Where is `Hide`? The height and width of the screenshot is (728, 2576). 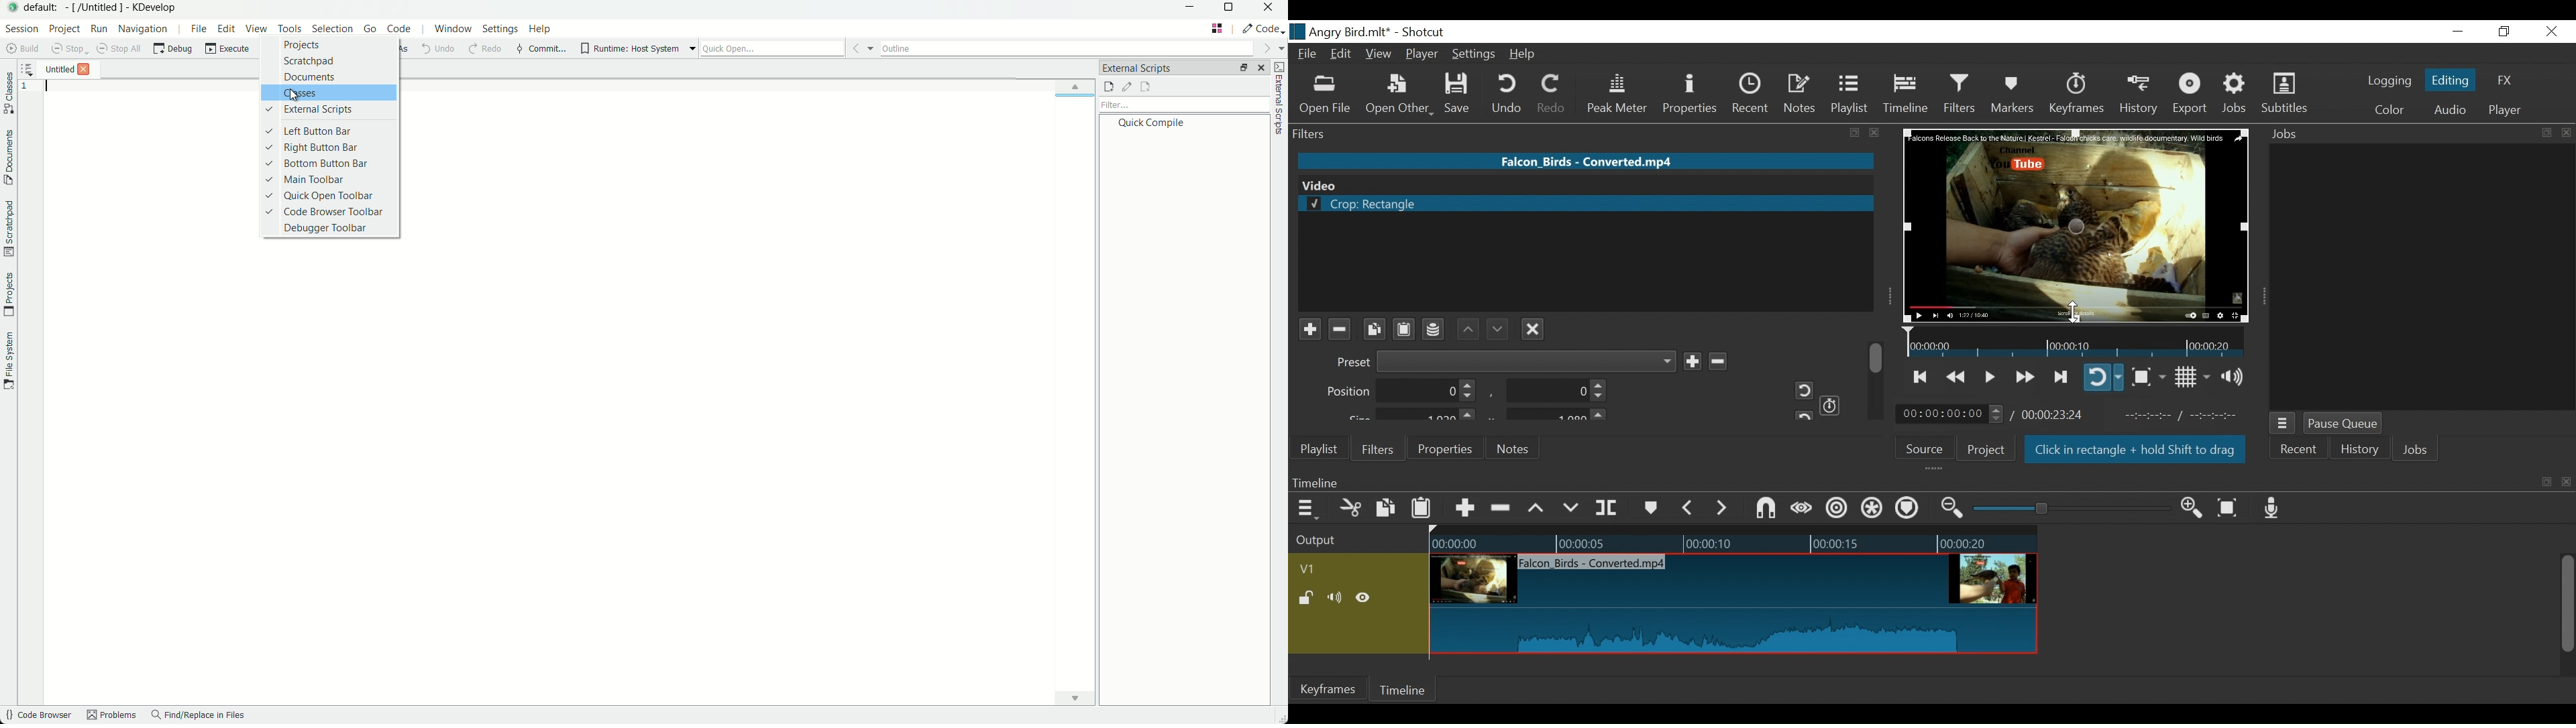 Hide is located at coordinates (1363, 600).